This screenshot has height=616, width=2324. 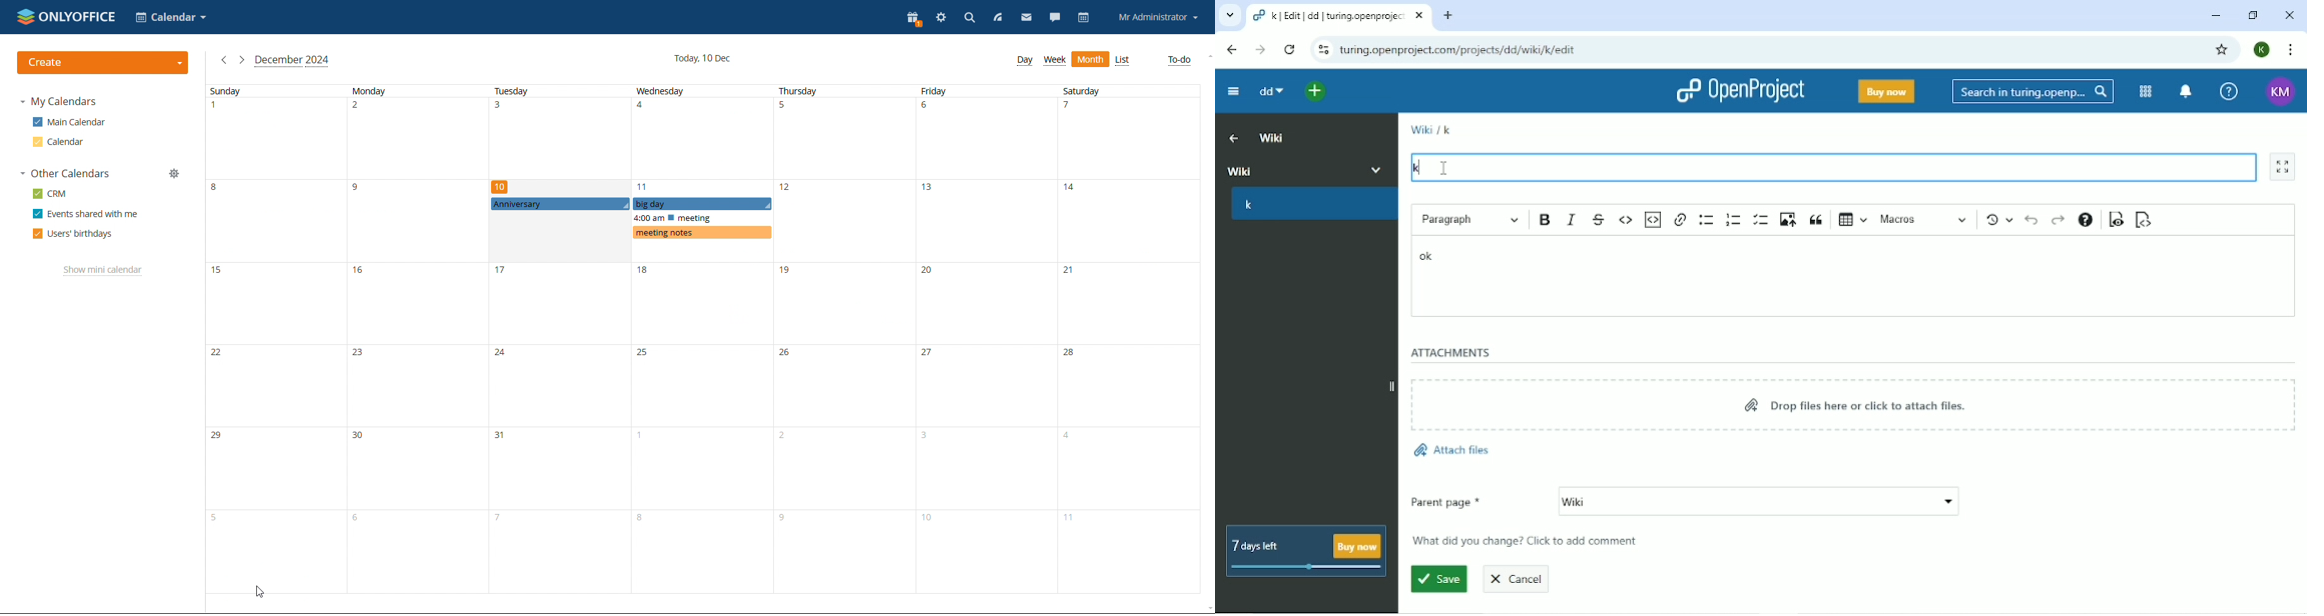 What do you see at coordinates (2288, 15) in the screenshot?
I see `Close` at bounding box center [2288, 15].